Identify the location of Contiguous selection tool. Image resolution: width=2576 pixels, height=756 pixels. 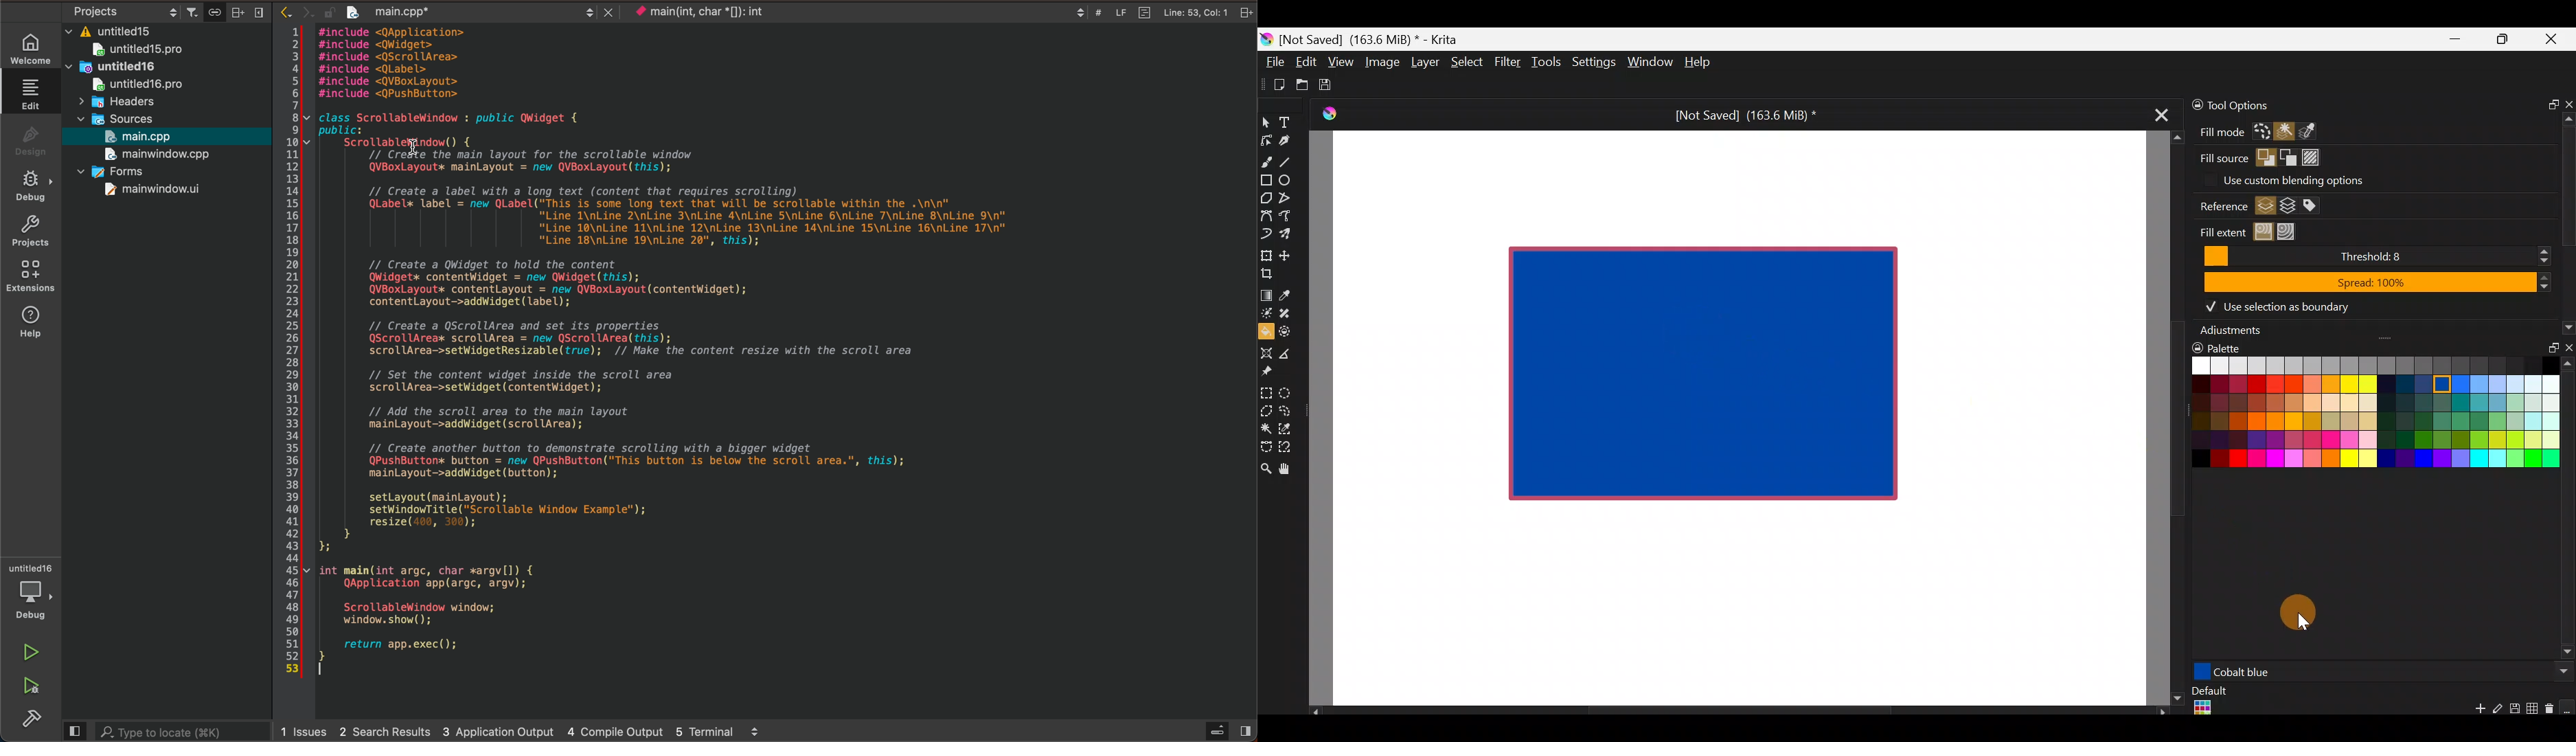
(1267, 429).